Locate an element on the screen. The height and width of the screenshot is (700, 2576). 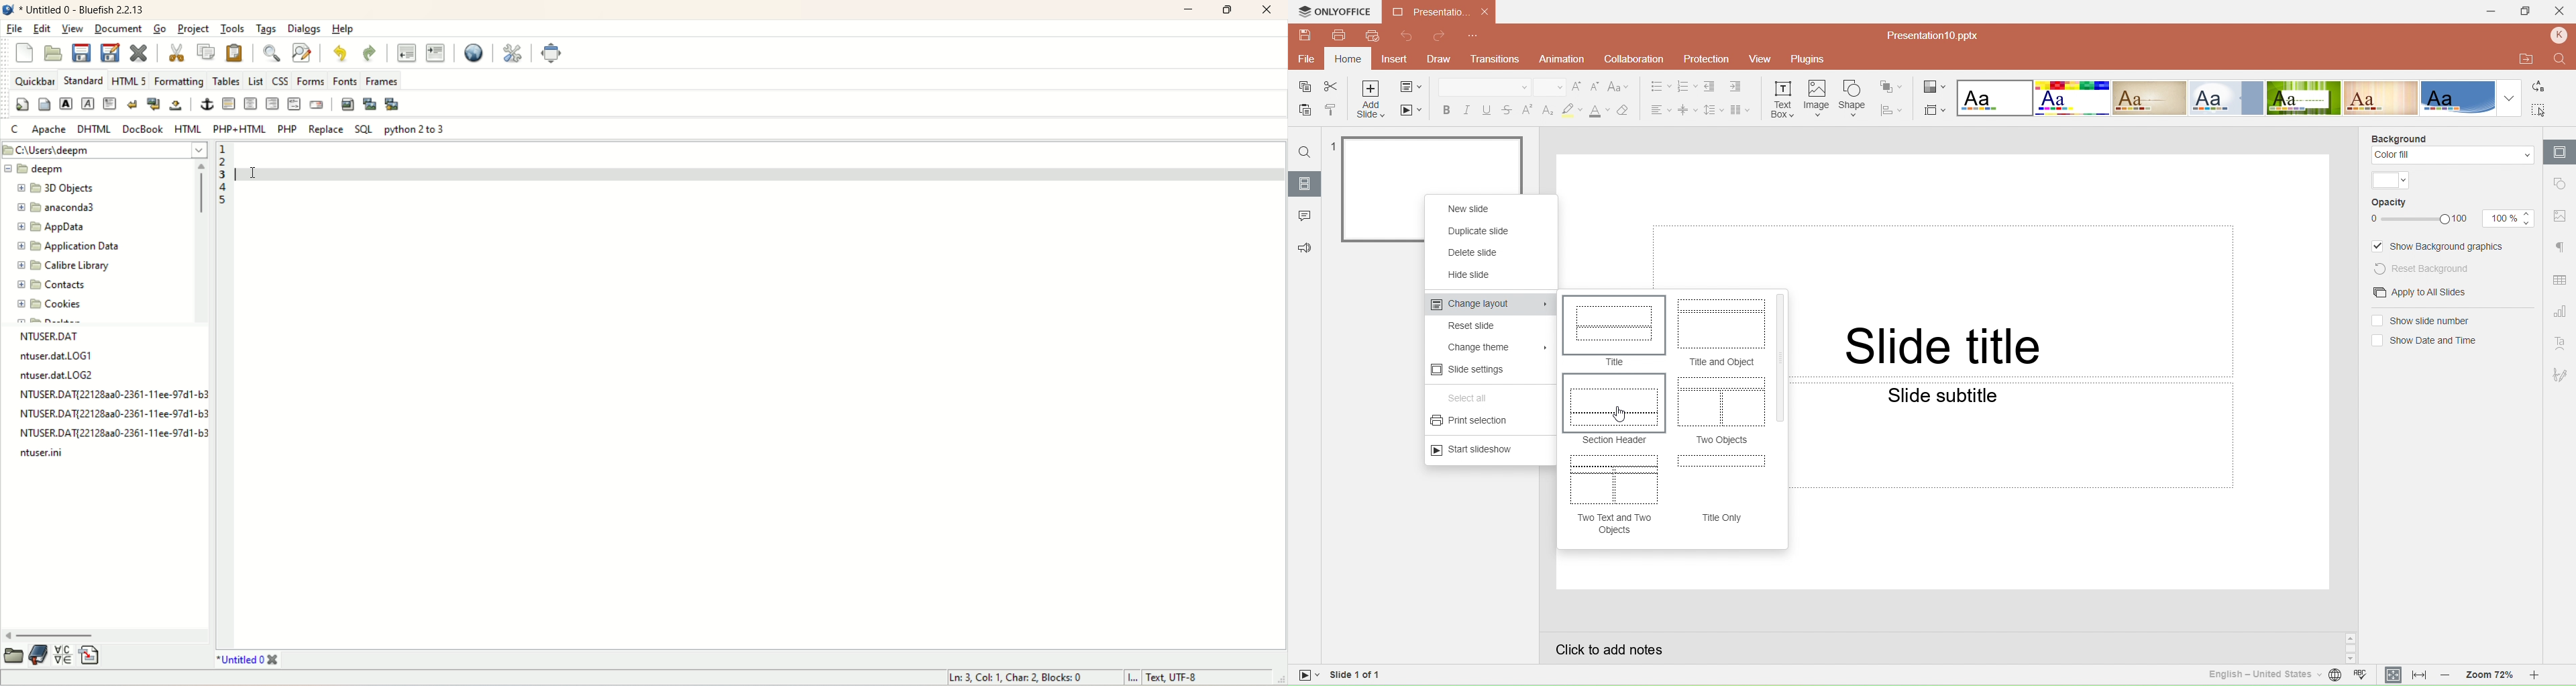
Home is located at coordinates (1348, 59).